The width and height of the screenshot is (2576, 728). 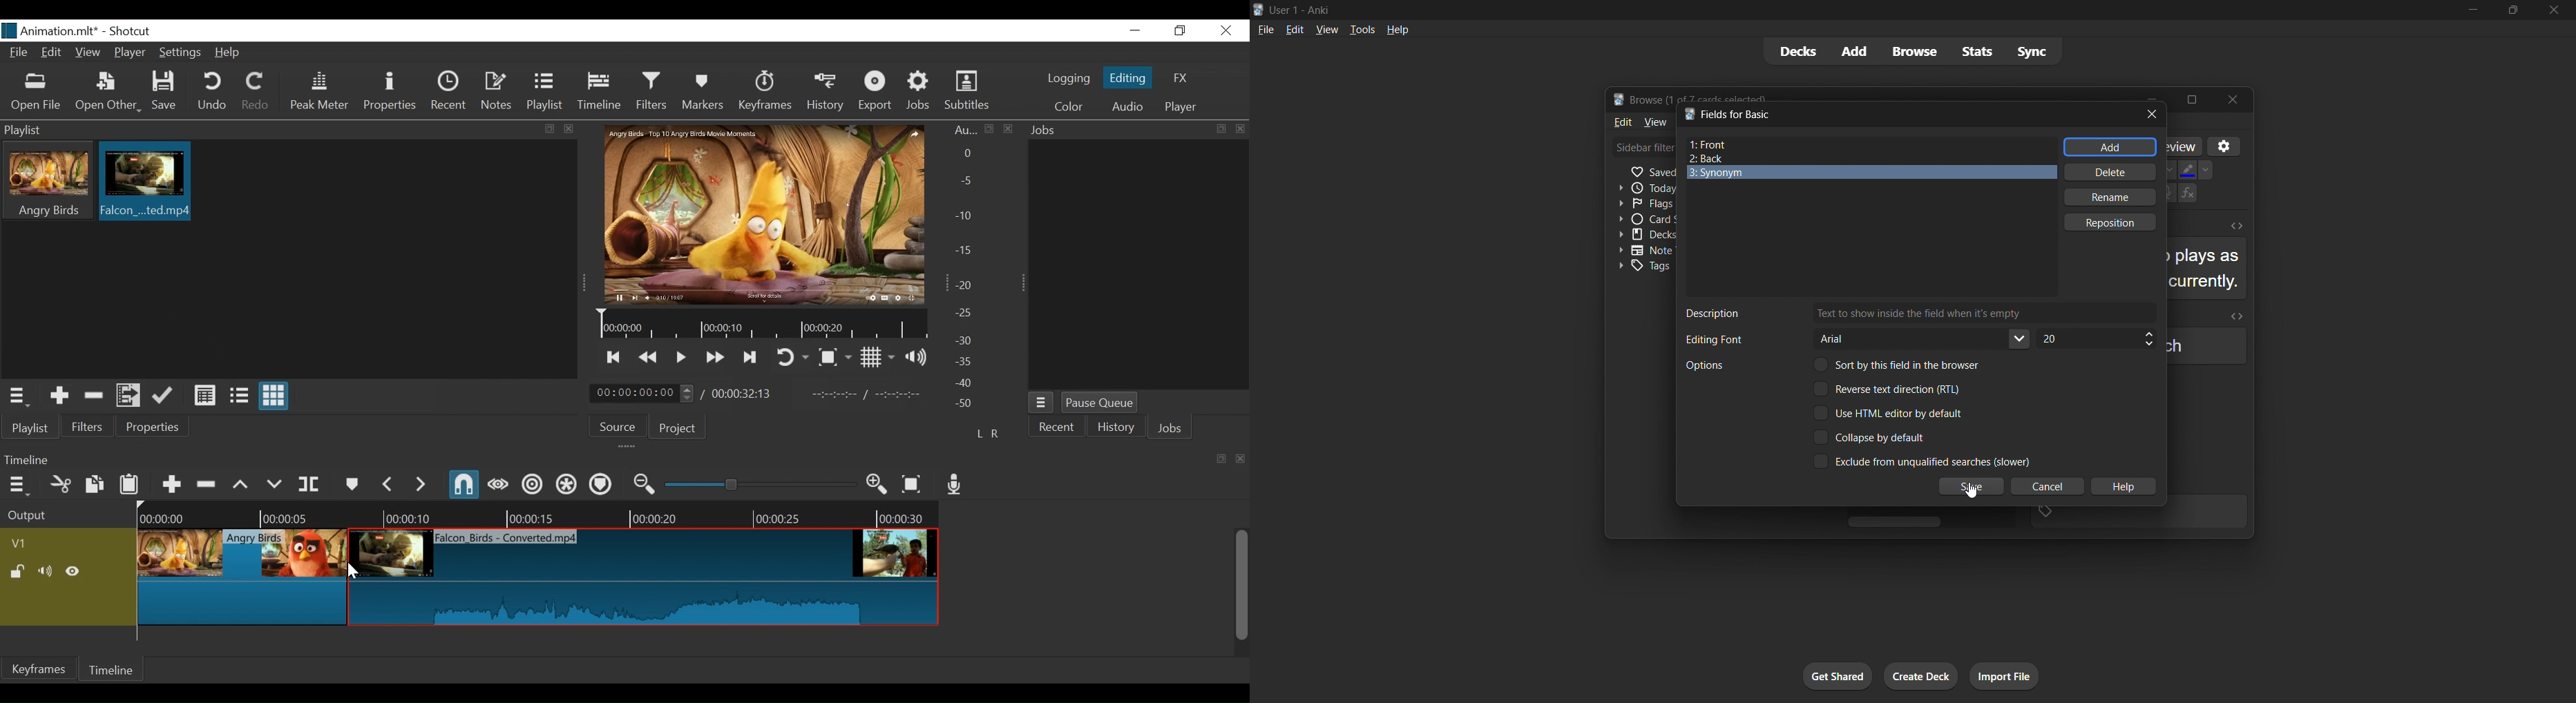 I want to click on Track Header, so click(x=20, y=544).